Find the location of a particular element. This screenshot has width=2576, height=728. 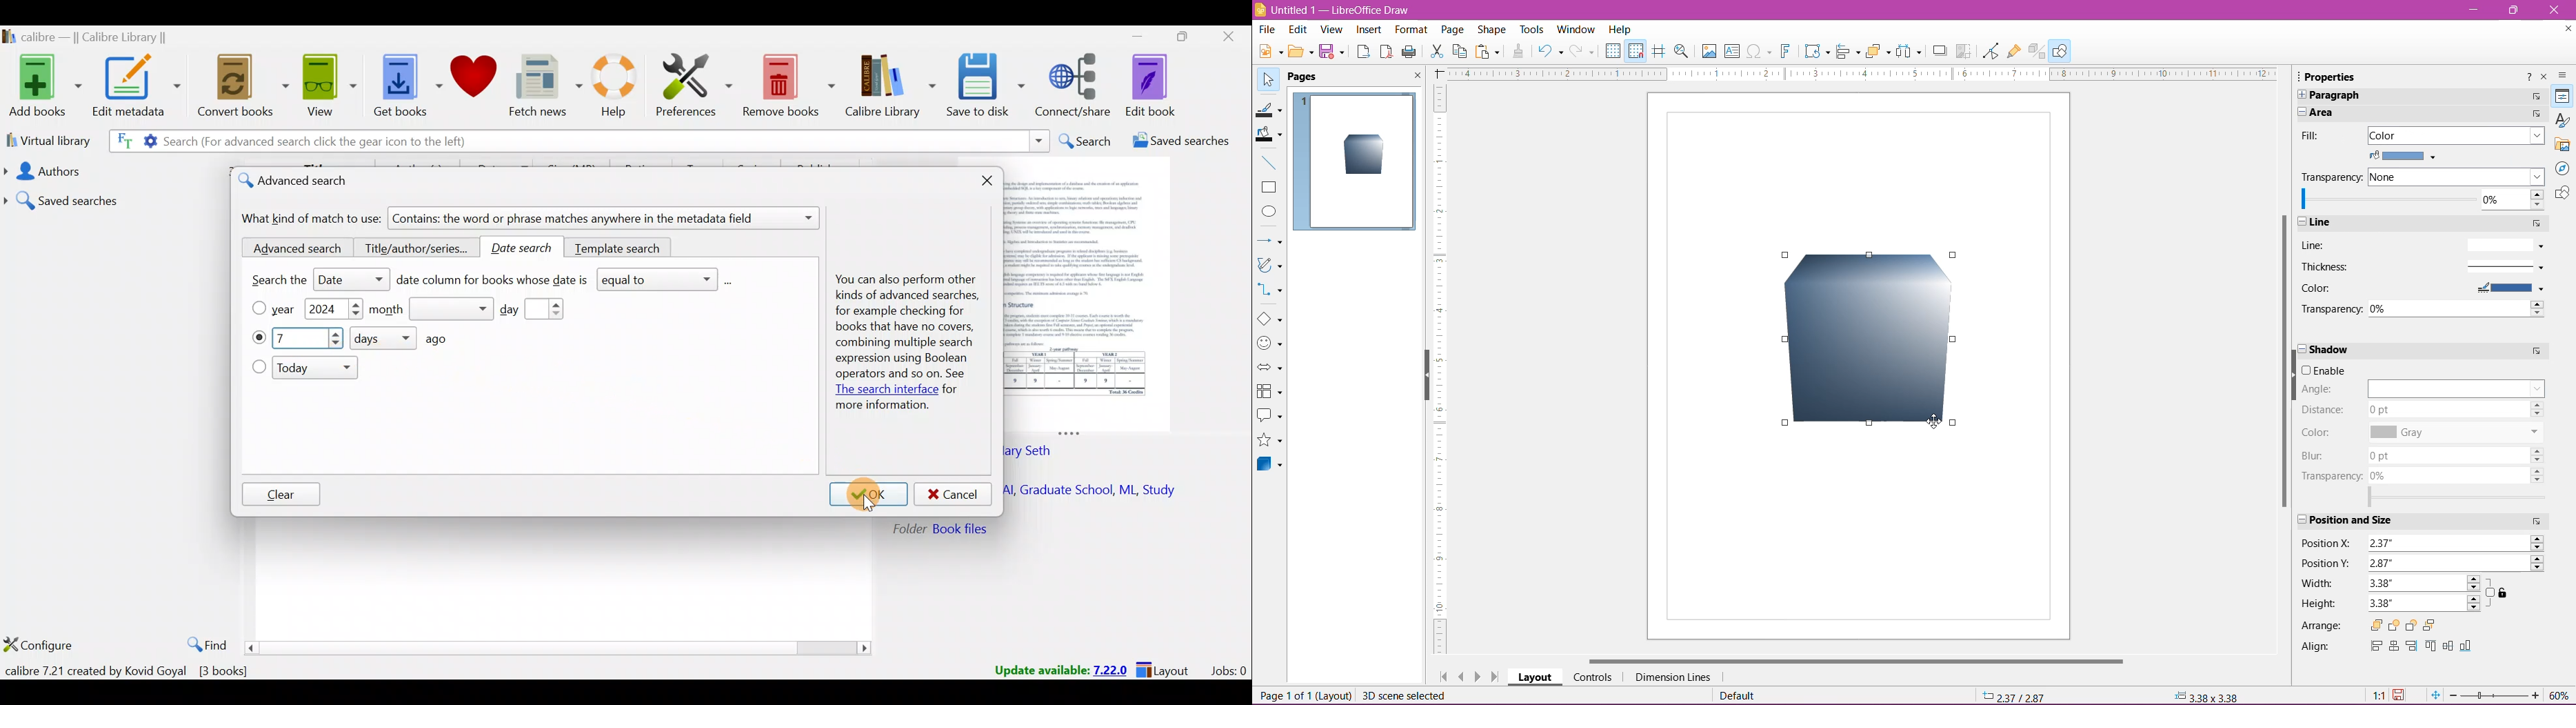

Close is located at coordinates (2555, 10).